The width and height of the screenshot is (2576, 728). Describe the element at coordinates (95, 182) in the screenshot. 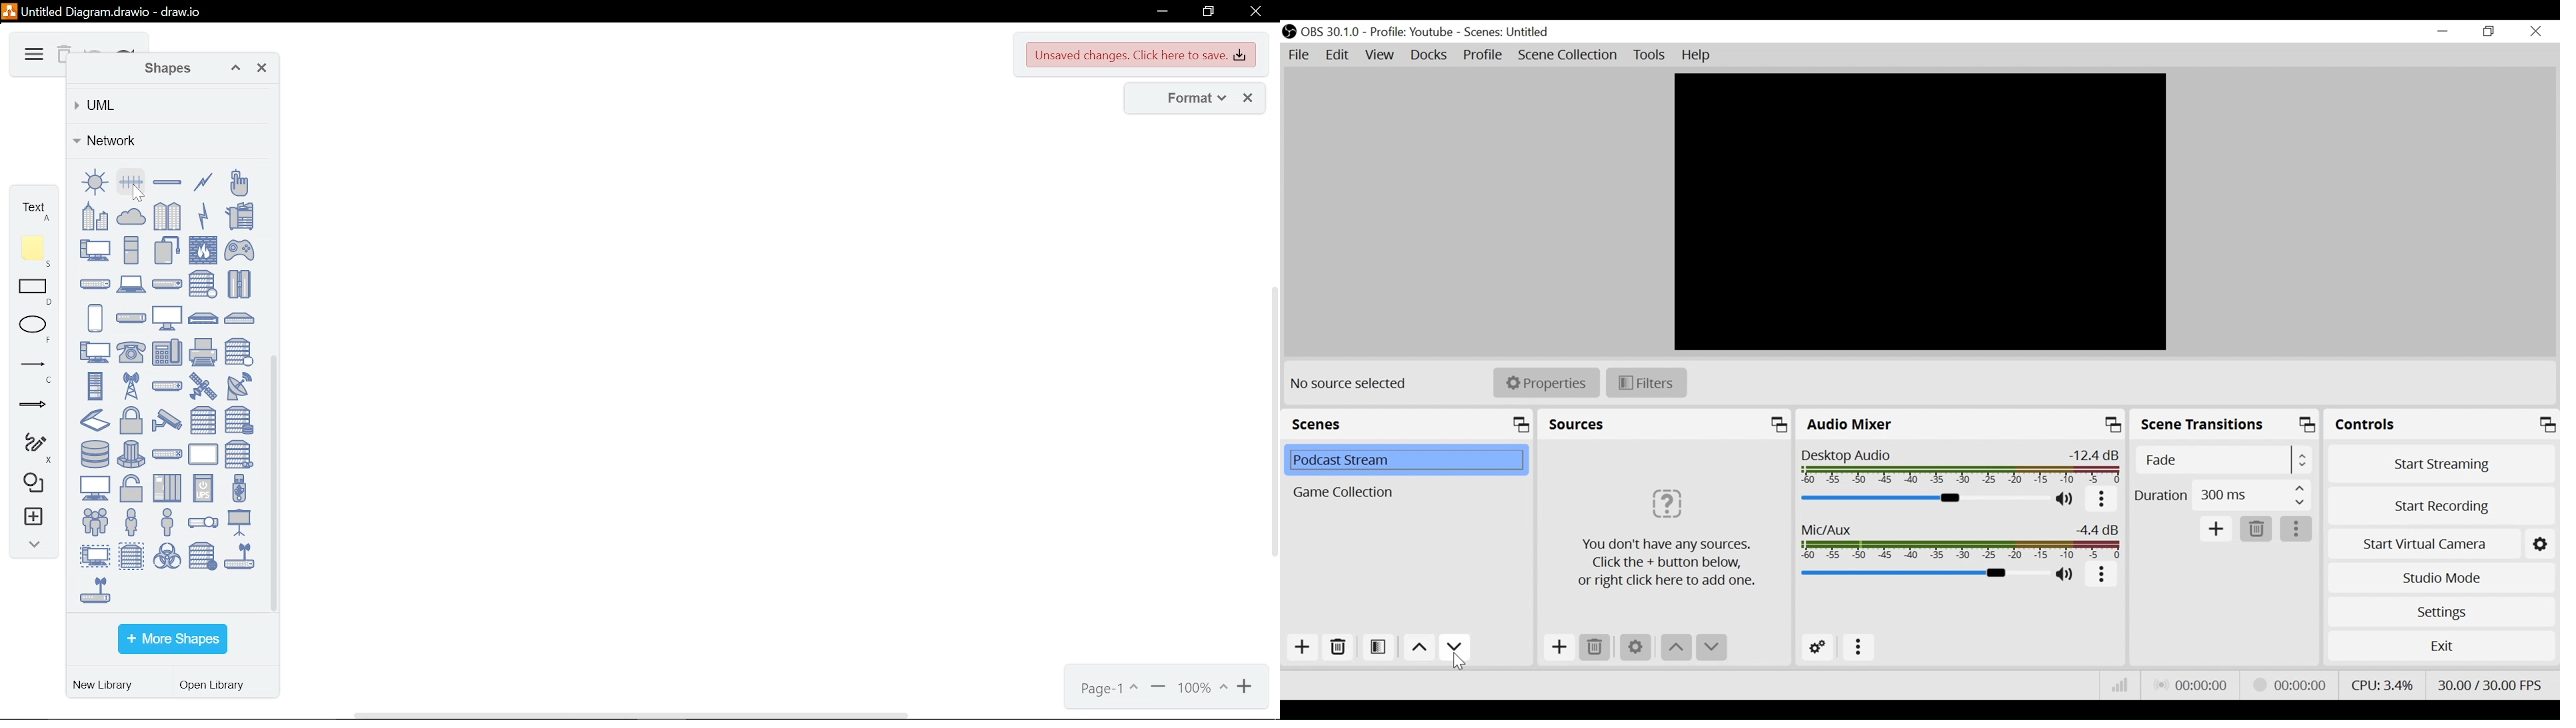

I see `ring bus` at that location.